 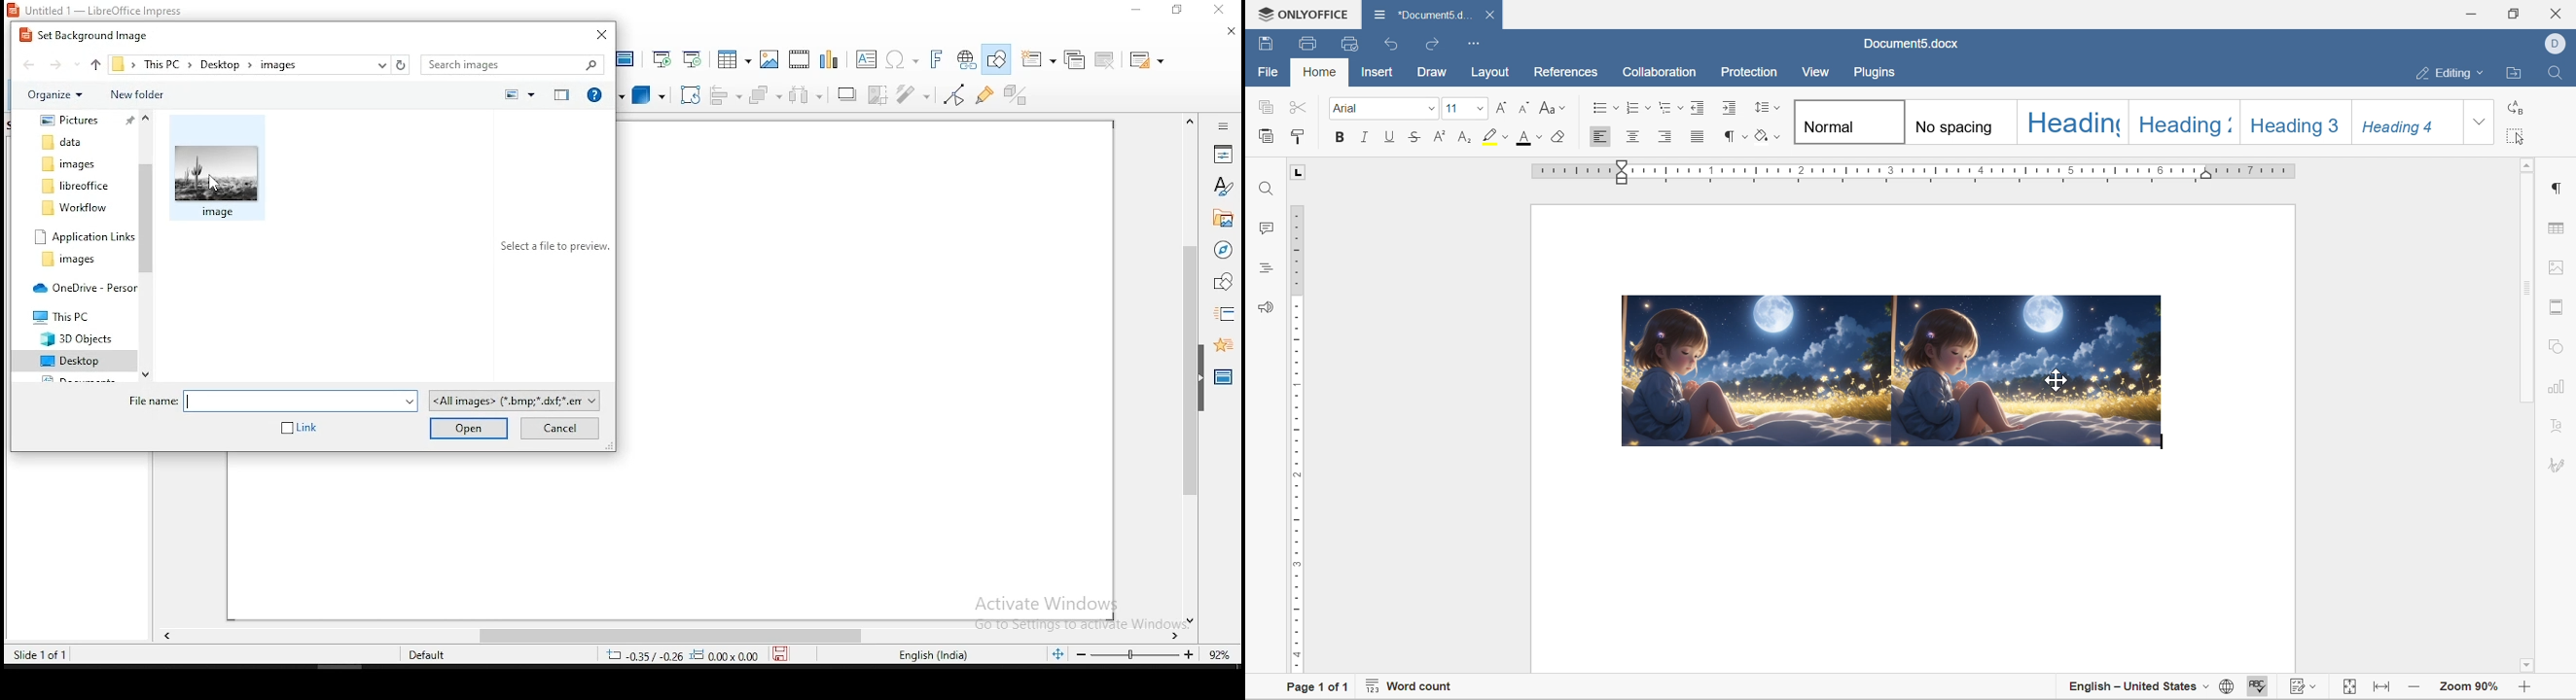 What do you see at coordinates (1638, 107) in the screenshot?
I see `numbering` at bounding box center [1638, 107].